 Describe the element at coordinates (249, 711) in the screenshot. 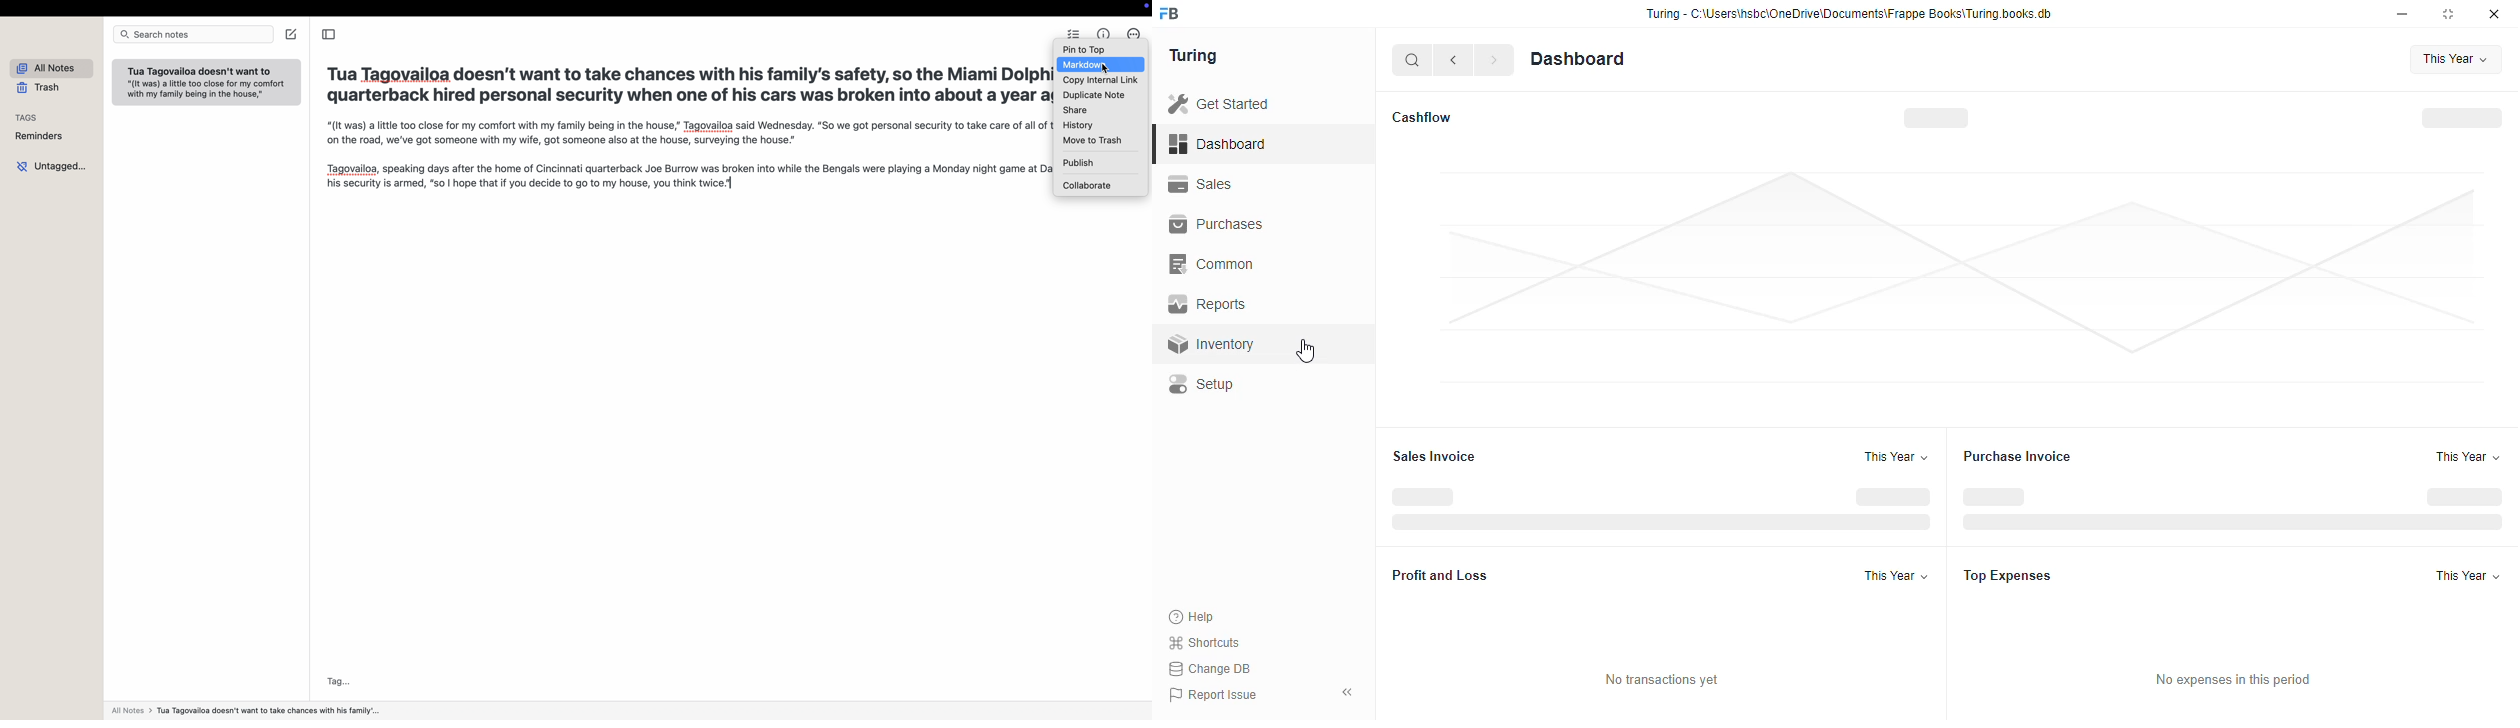

I see `all notes` at that location.